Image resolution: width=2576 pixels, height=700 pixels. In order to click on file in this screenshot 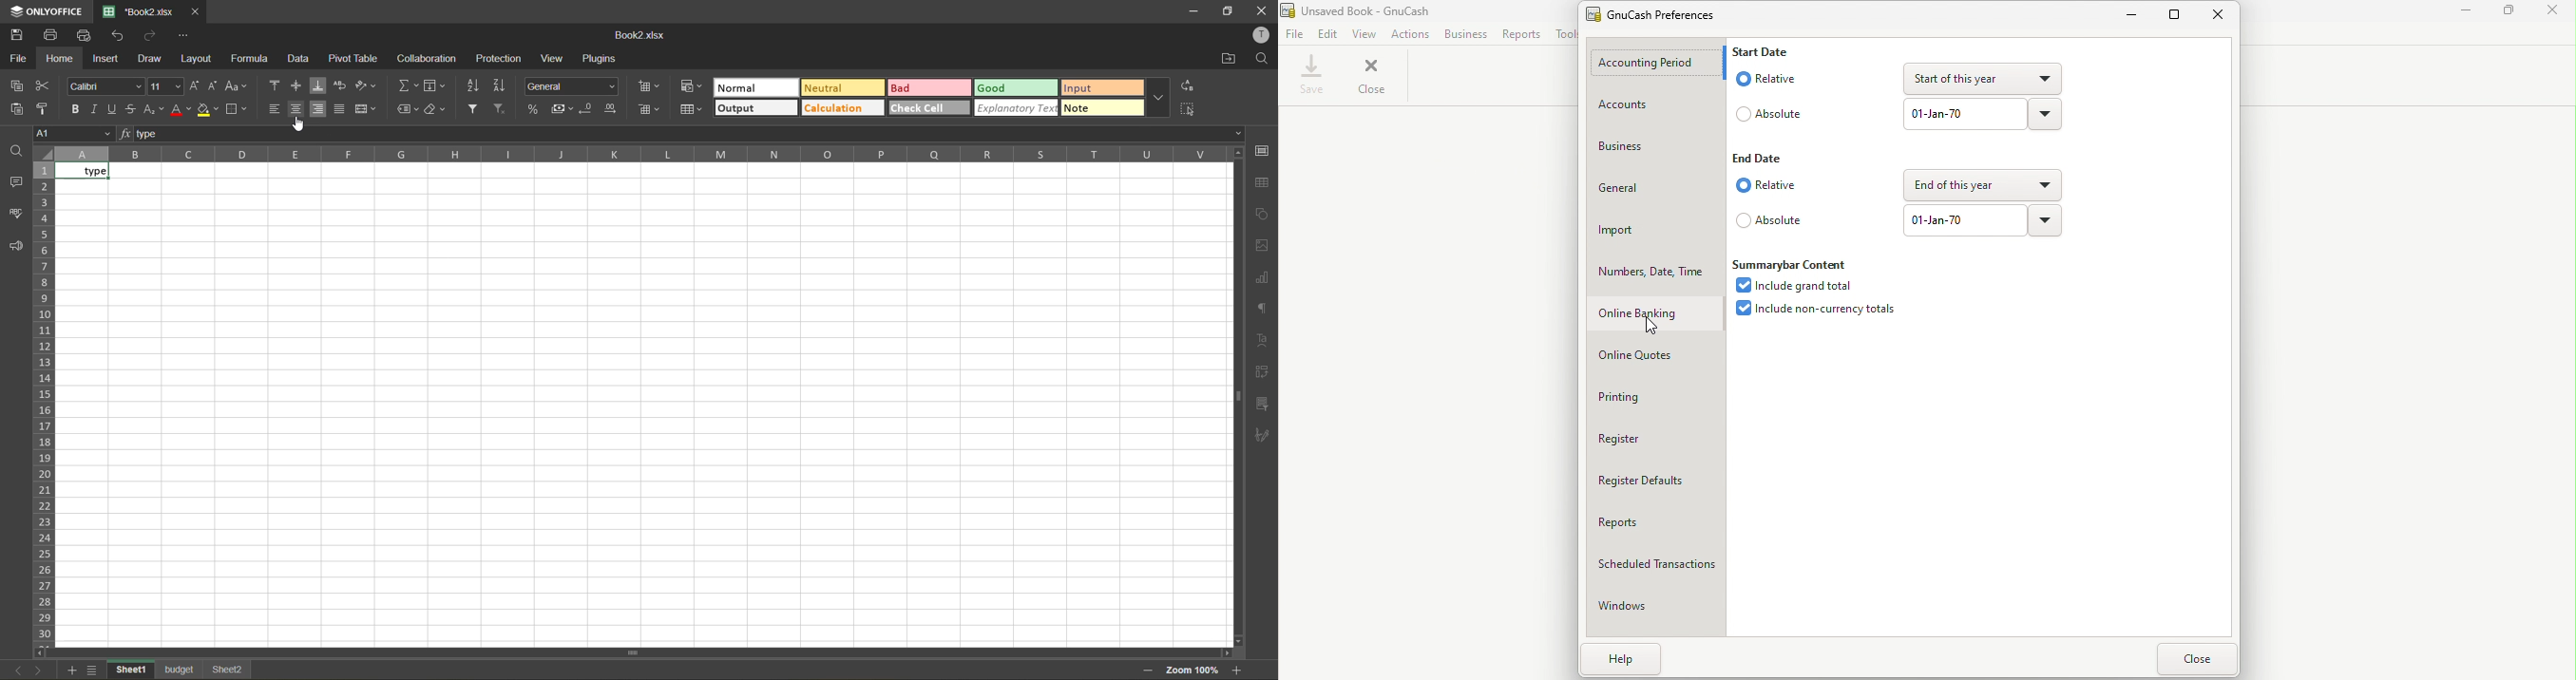, I will do `click(16, 59)`.